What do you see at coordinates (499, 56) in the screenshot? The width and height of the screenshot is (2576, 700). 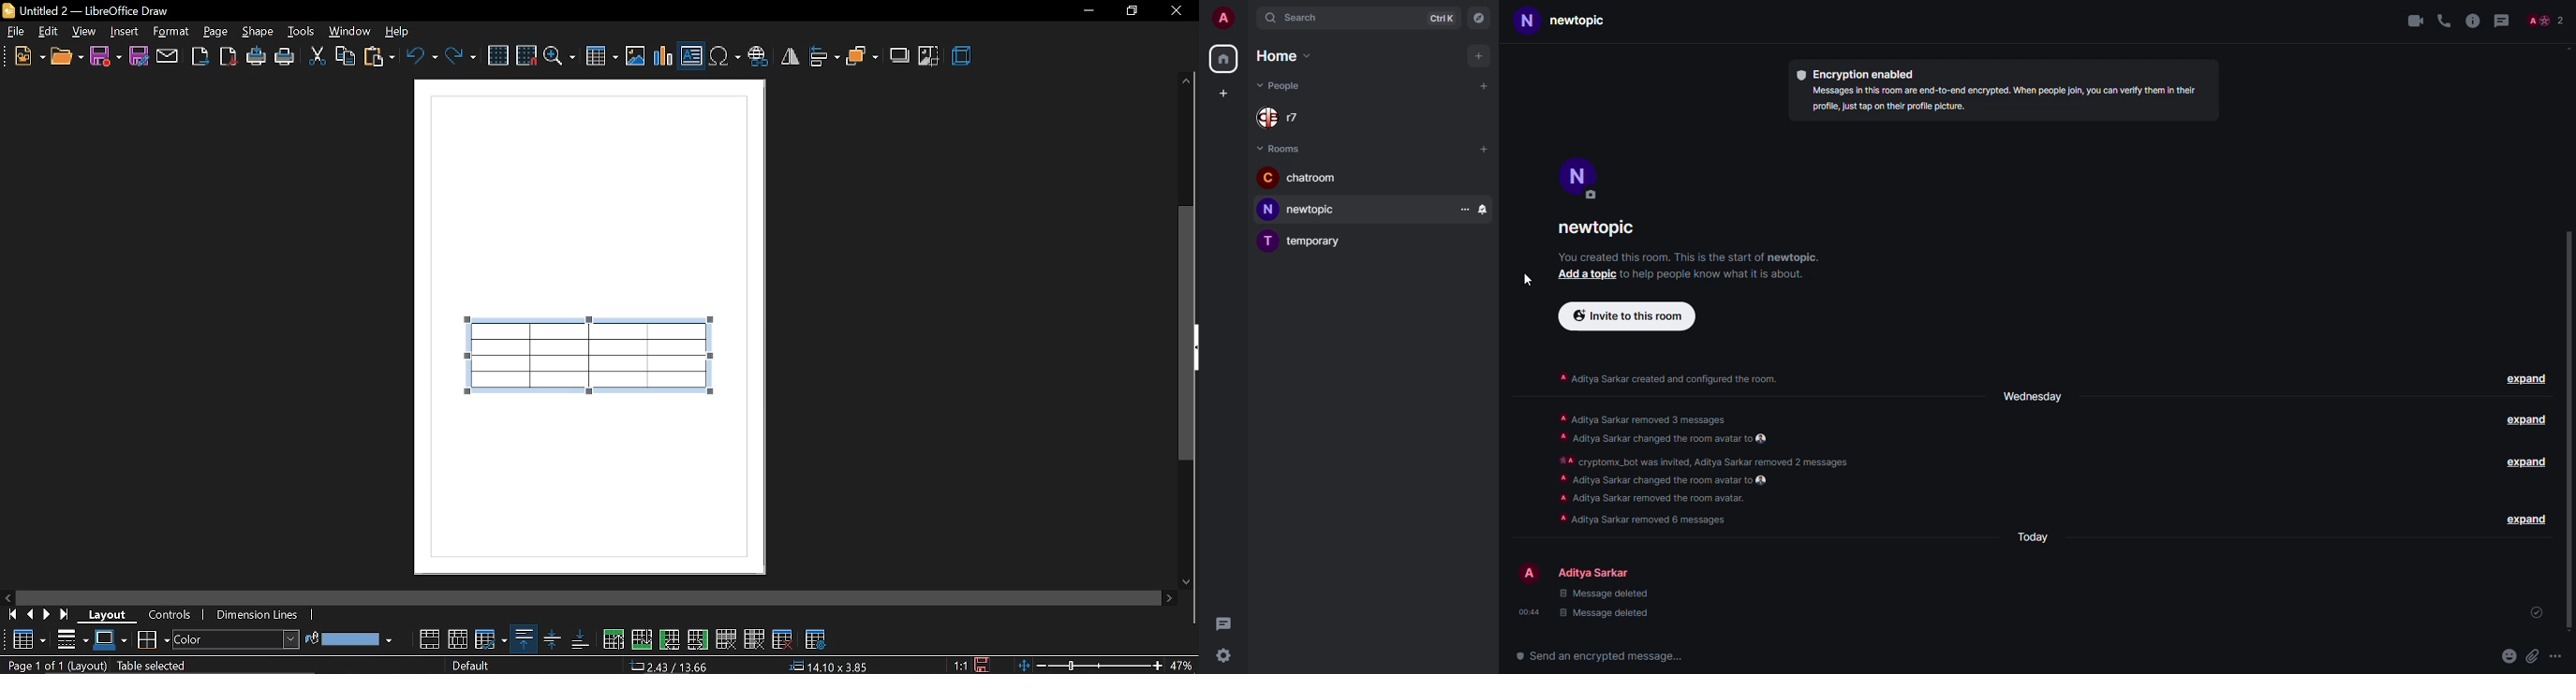 I see `grid` at bounding box center [499, 56].